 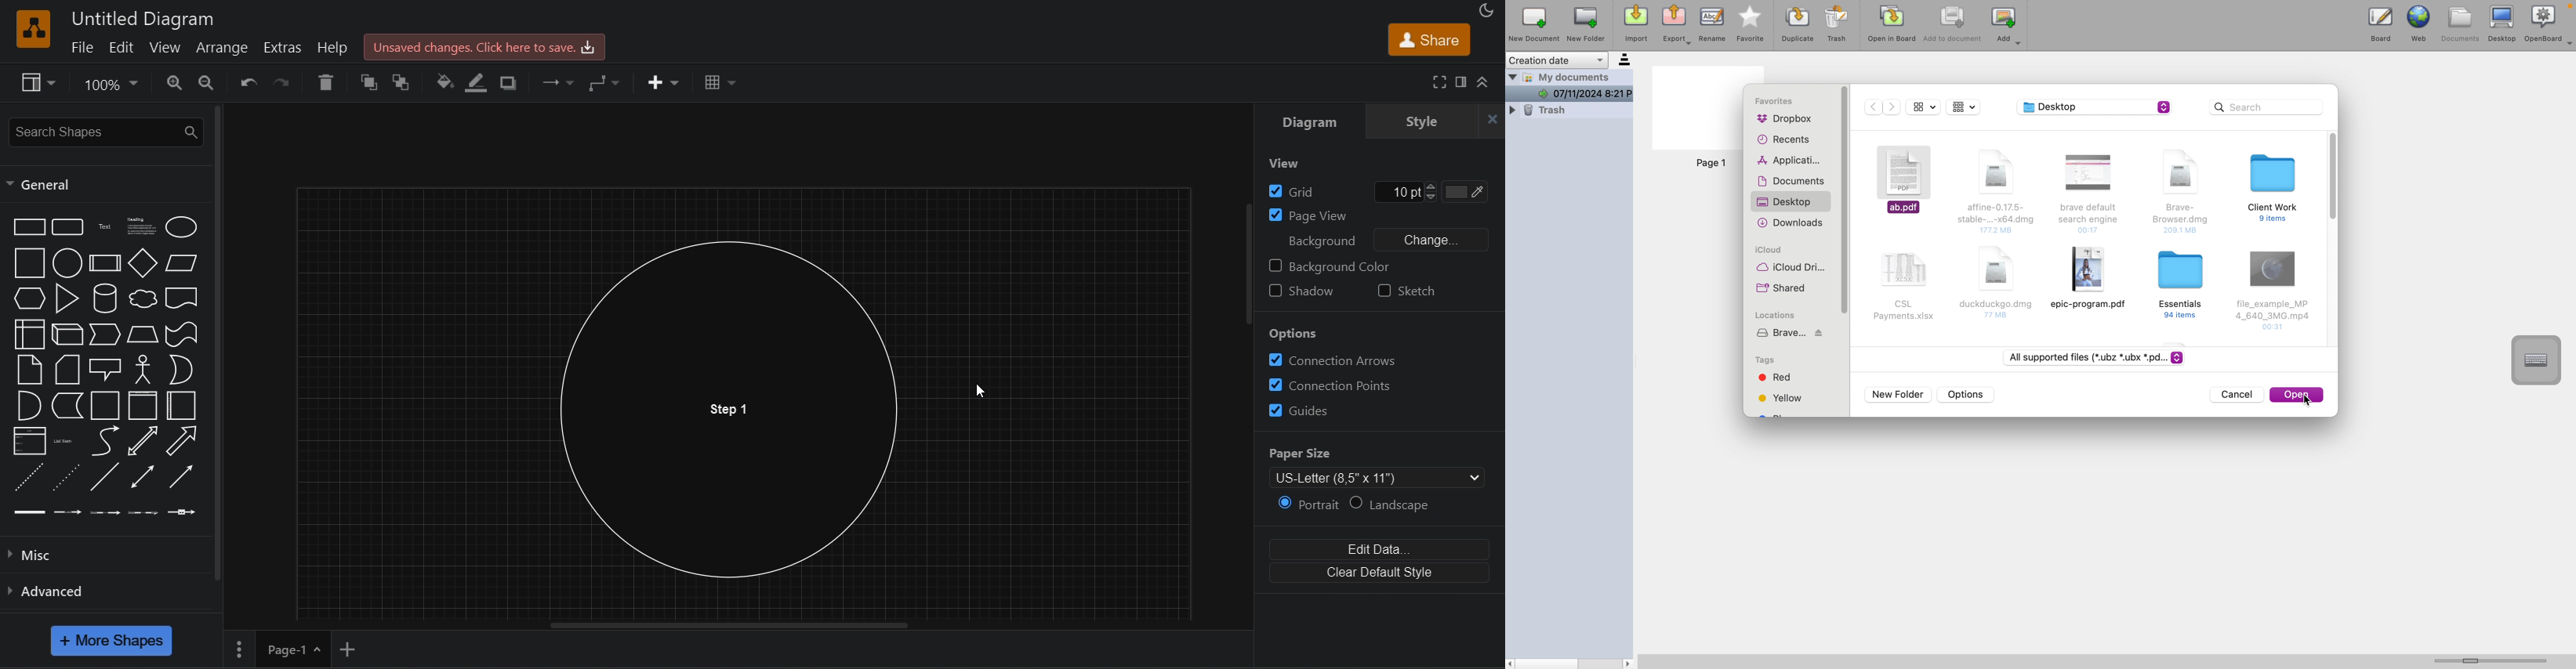 I want to click on and, so click(x=28, y=405).